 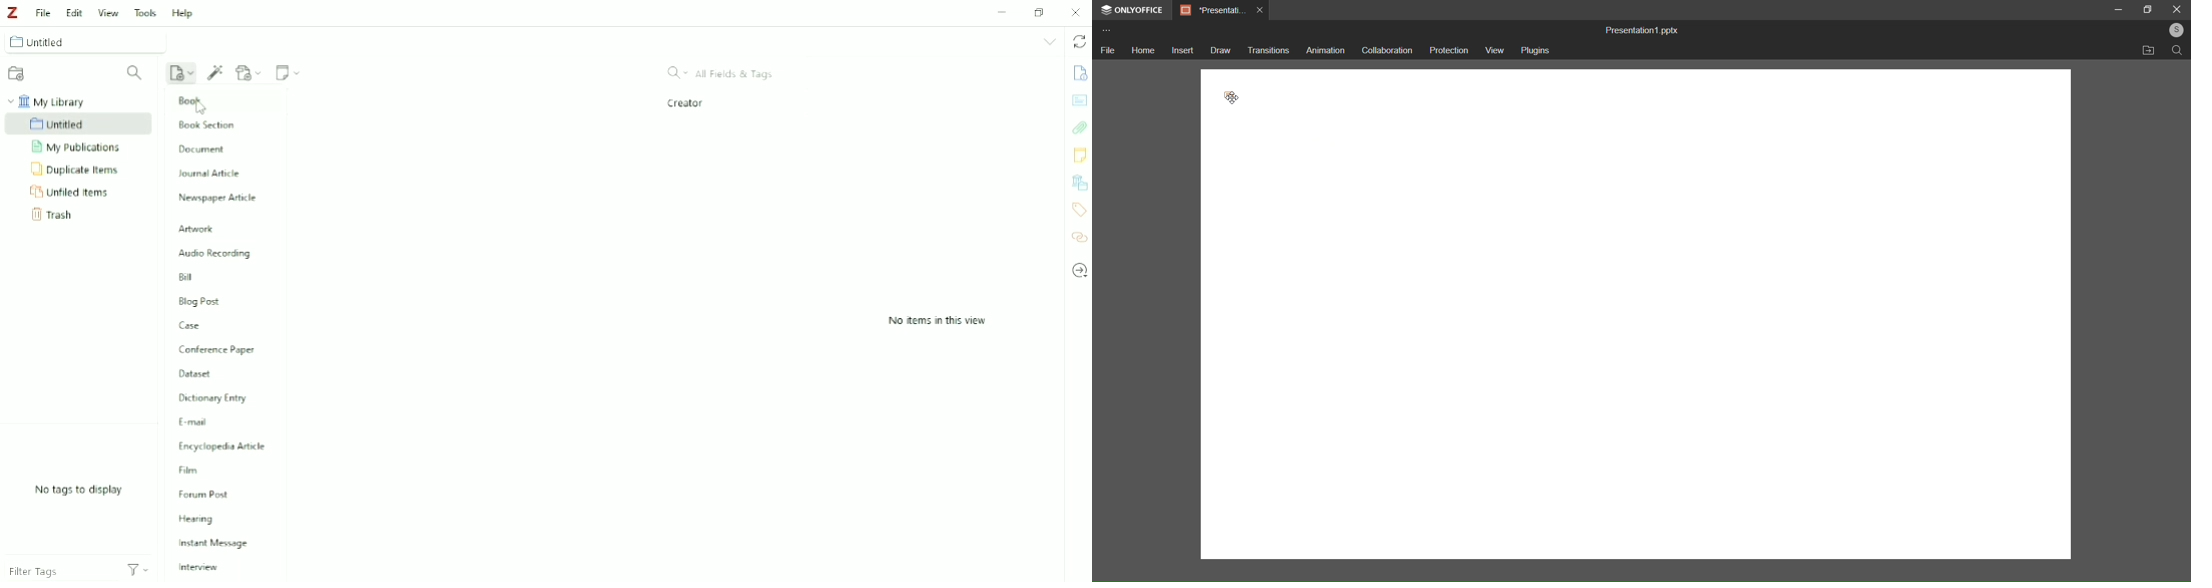 I want to click on Minimize, so click(x=1003, y=13).